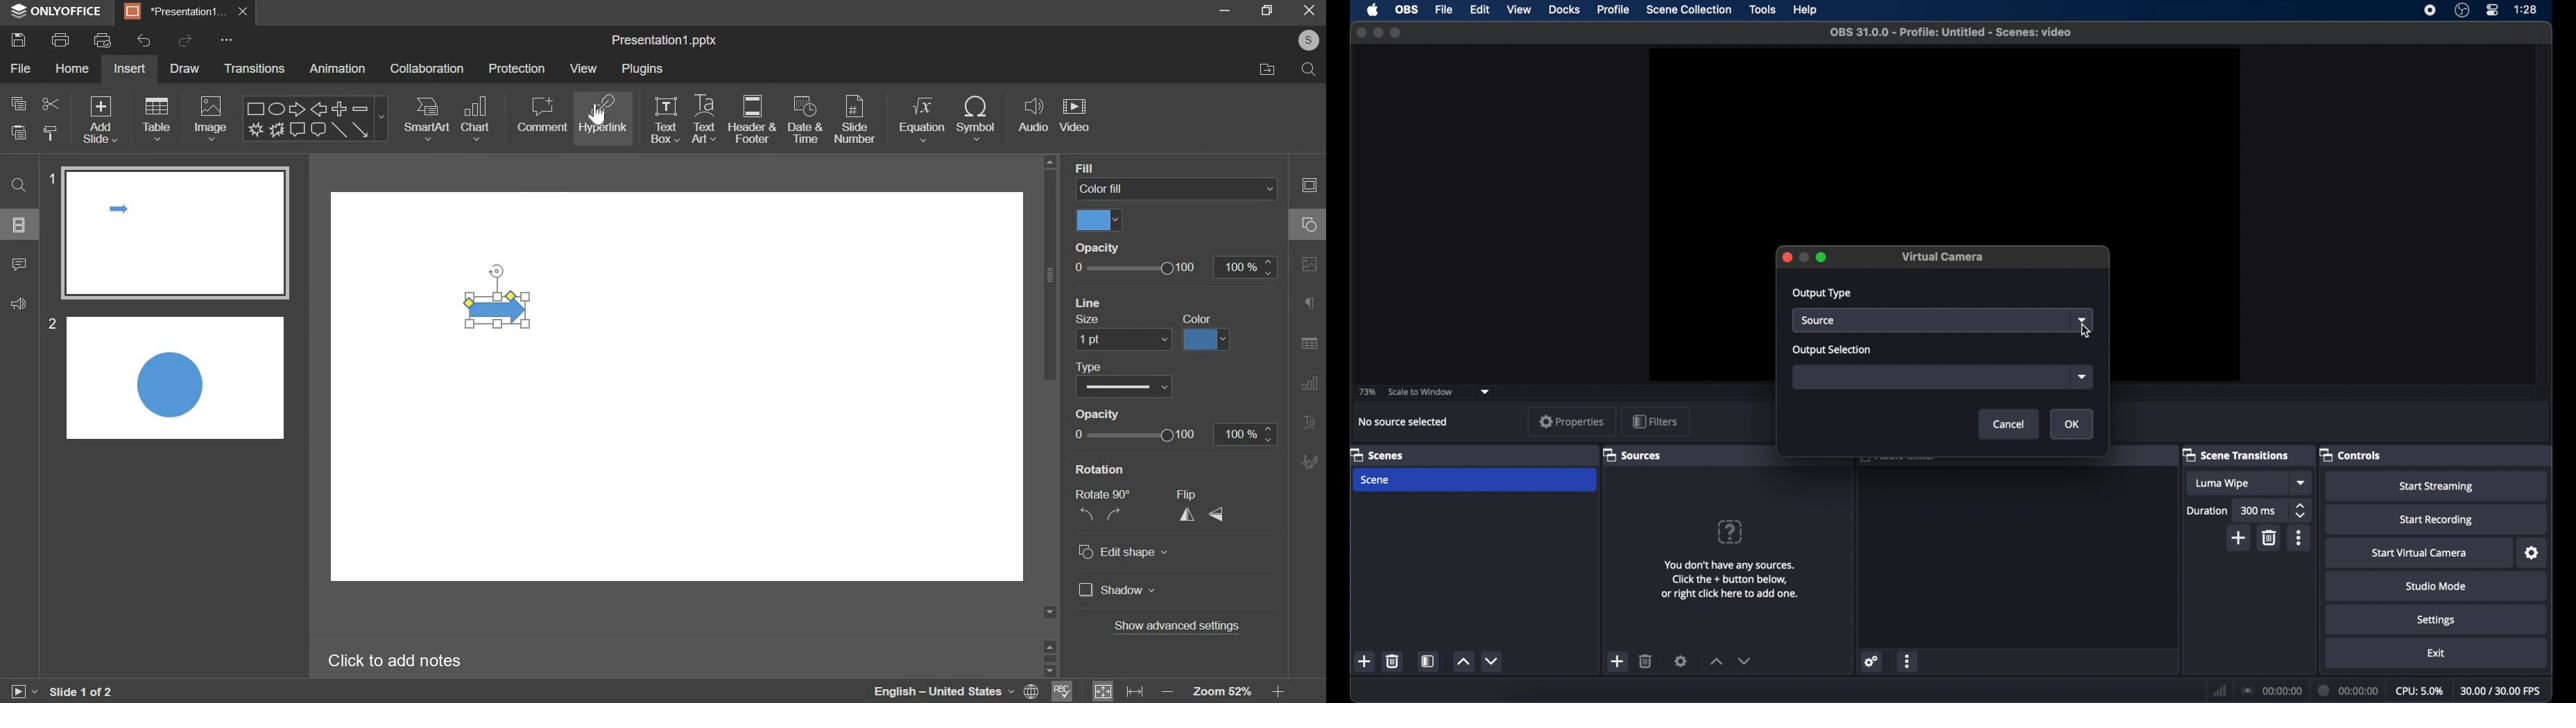 Image resolution: width=2576 pixels, height=728 pixels. What do you see at coordinates (476, 119) in the screenshot?
I see `chart` at bounding box center [476, 119].